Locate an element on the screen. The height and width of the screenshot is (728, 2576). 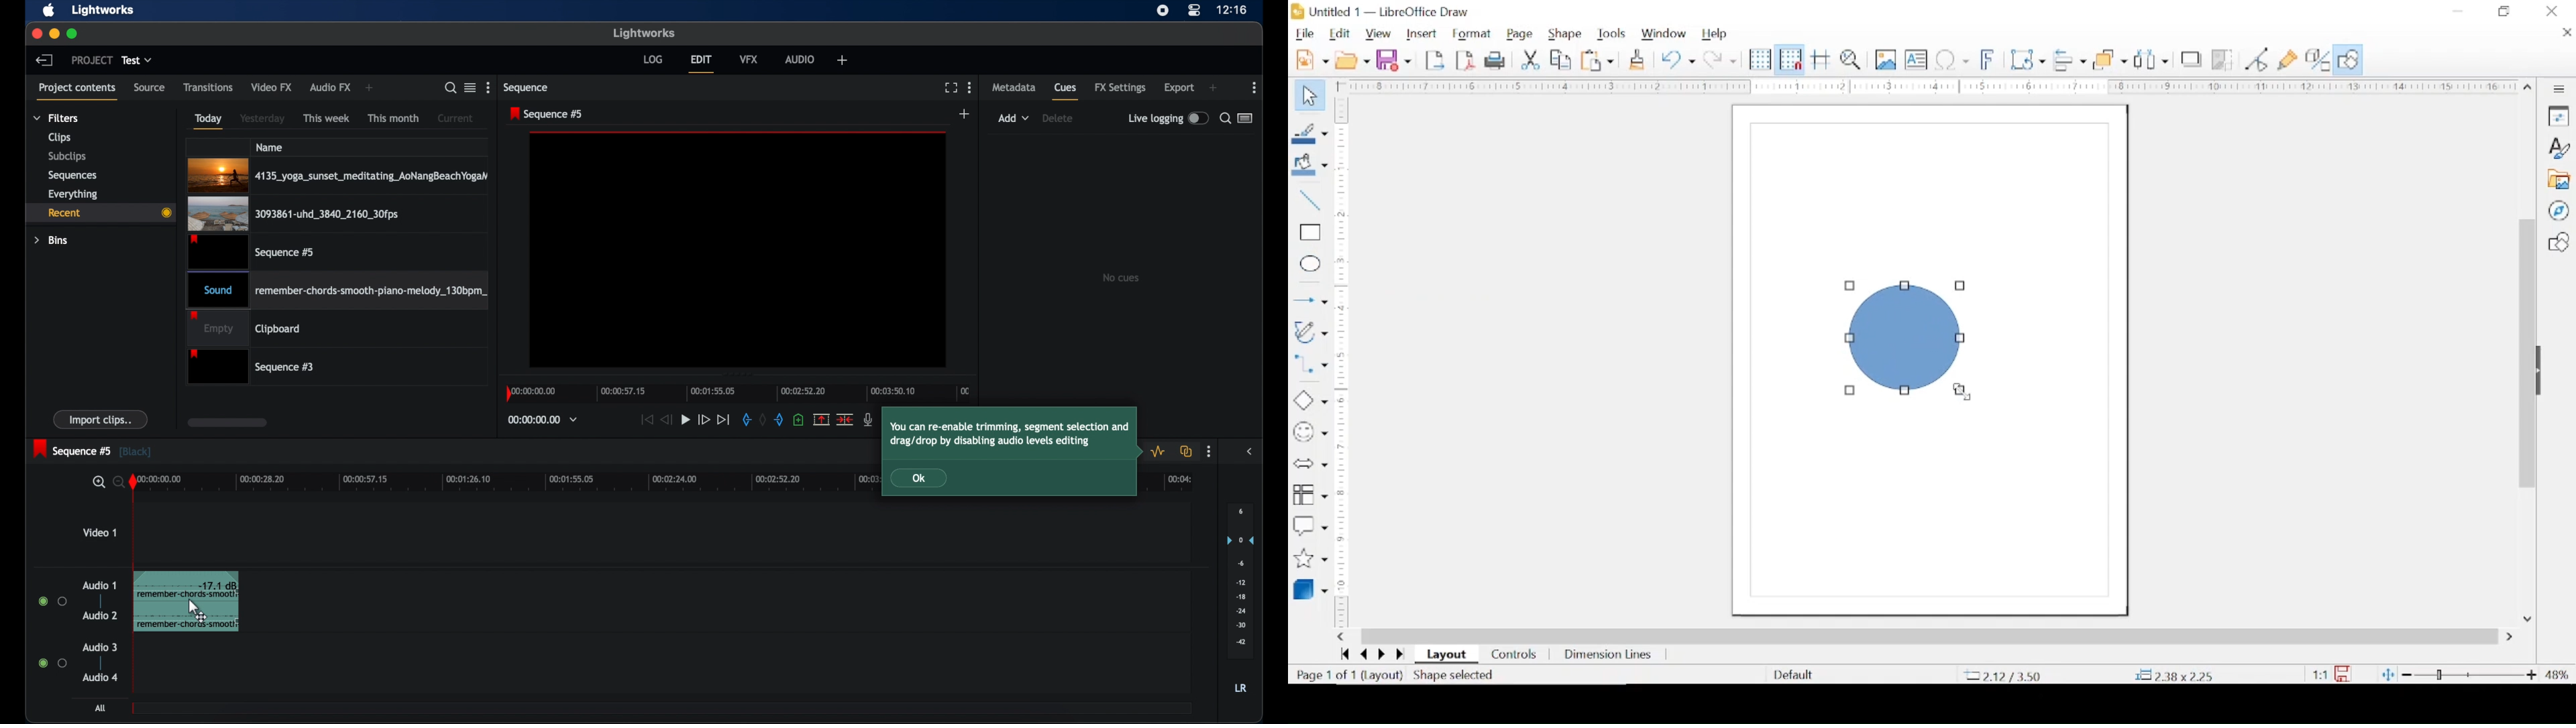
export is located at coordinates (1179, 88).